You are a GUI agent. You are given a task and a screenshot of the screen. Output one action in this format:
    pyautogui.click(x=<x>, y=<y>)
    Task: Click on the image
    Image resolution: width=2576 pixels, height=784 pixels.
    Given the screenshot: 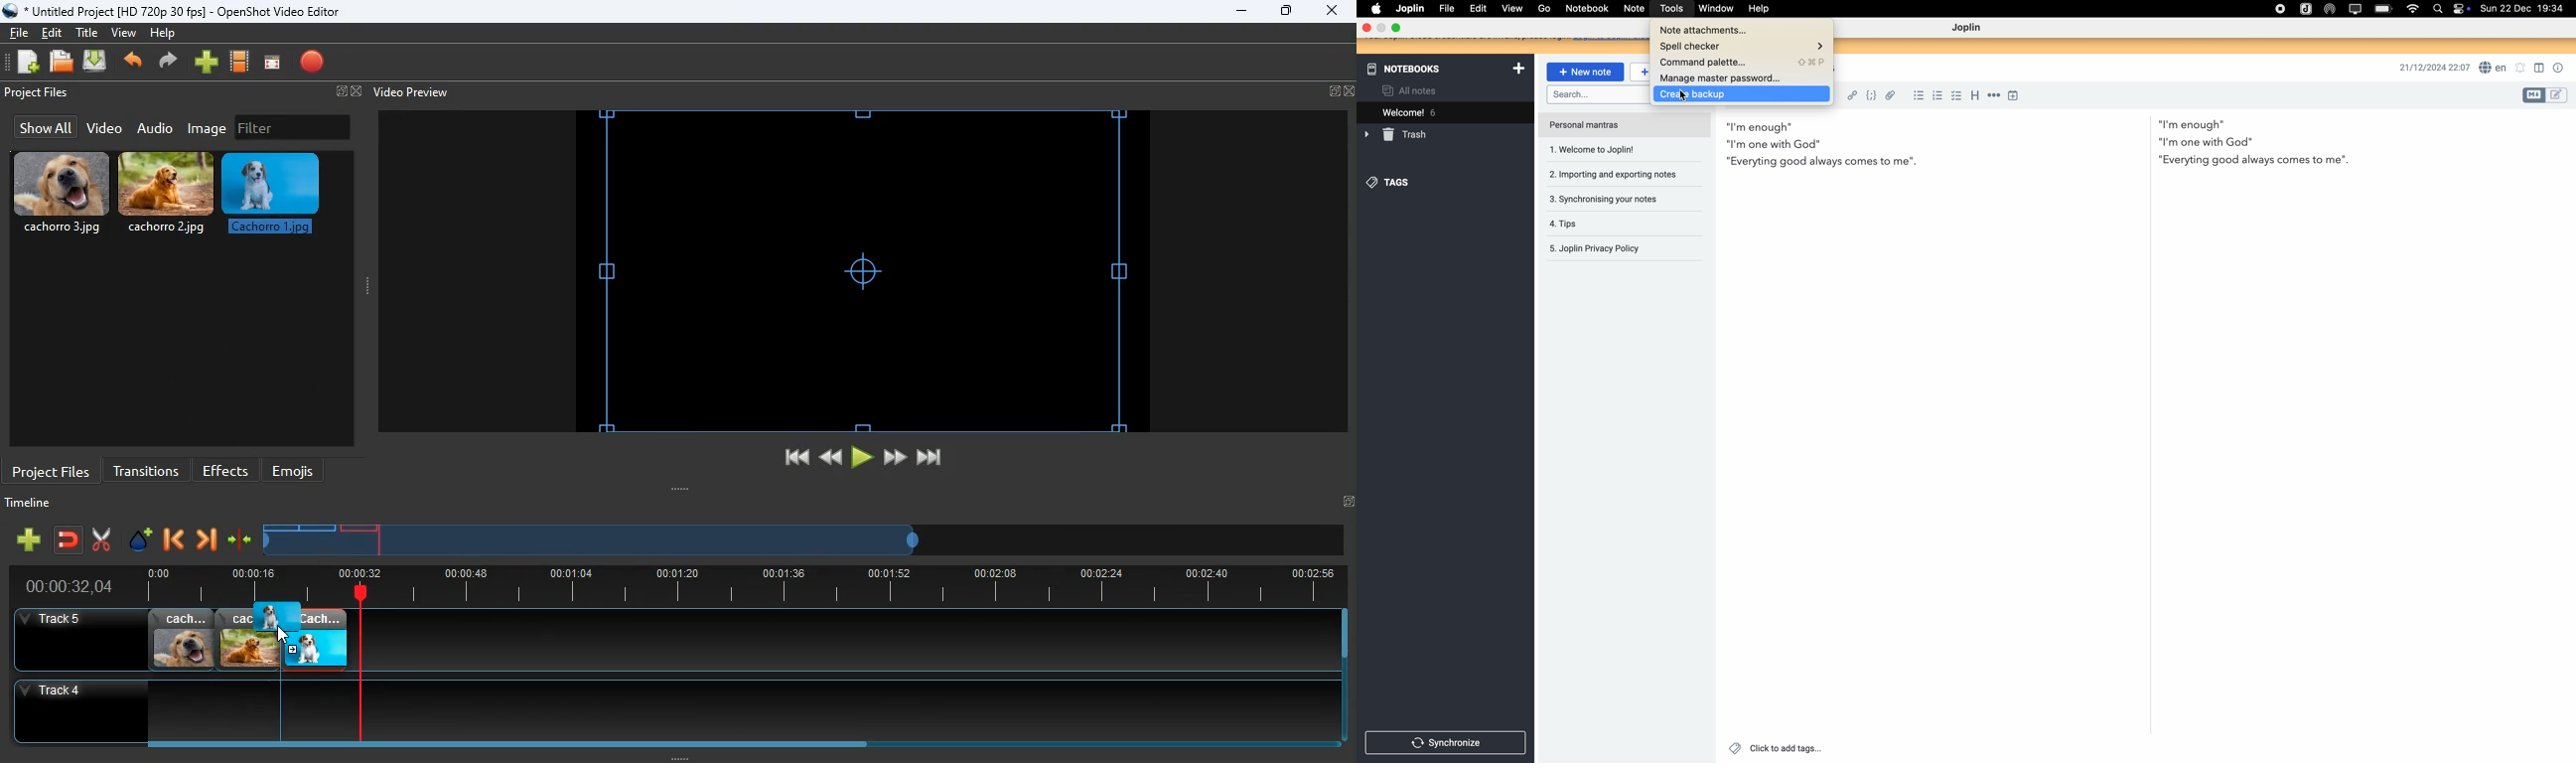 What is the action you would take?
    pyautogui.click(x=209, y=128)
    